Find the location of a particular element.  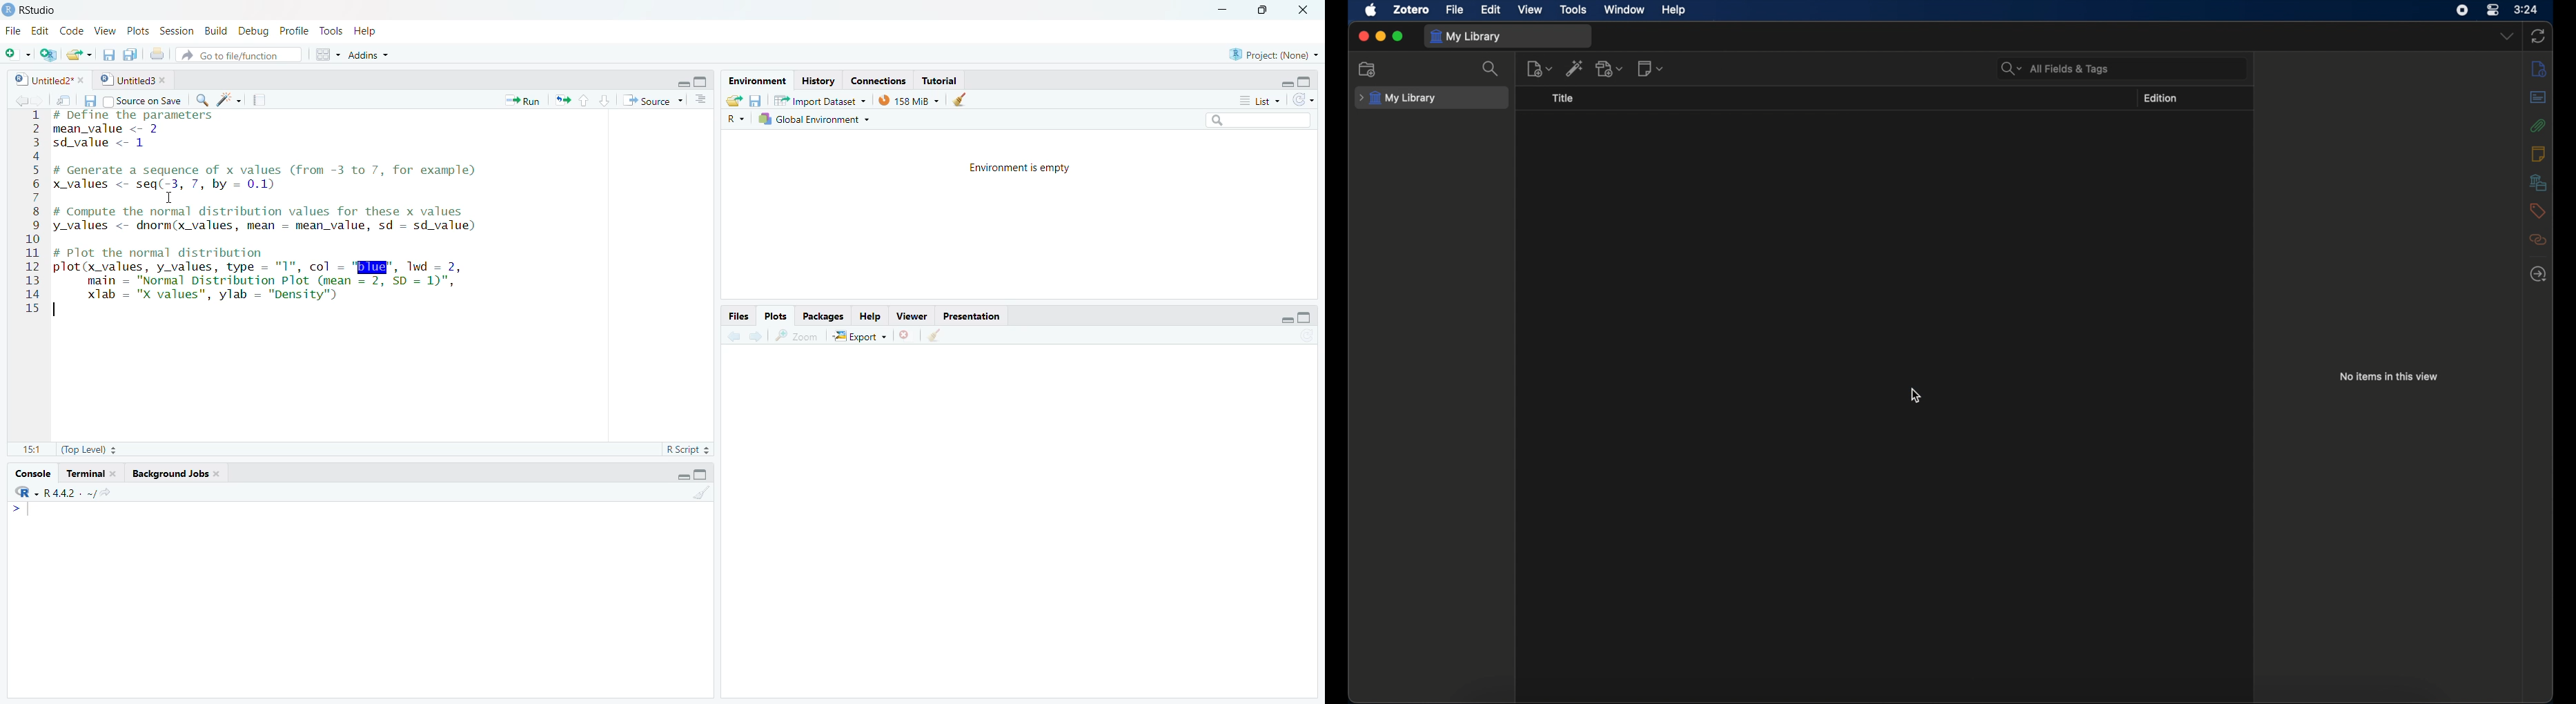

~ Addins ~ is located at coordinates (371, 57).